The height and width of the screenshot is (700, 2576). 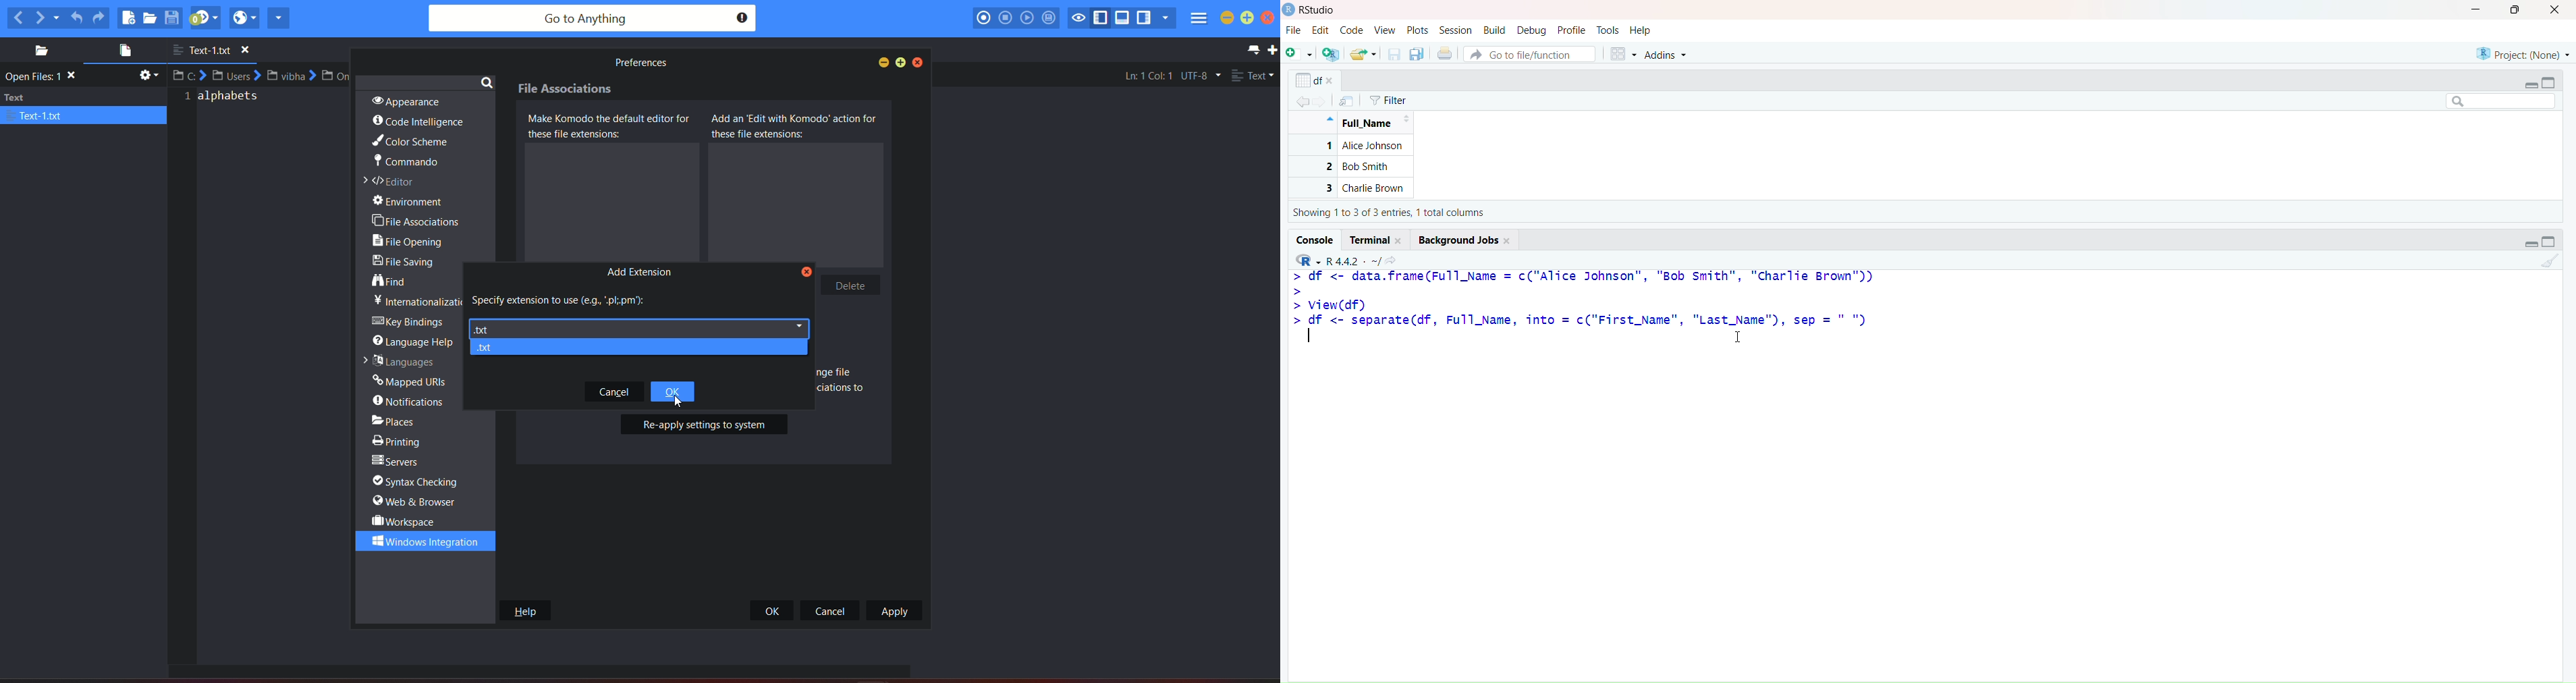 I want to click on New File, so click(x=1298, y=53).